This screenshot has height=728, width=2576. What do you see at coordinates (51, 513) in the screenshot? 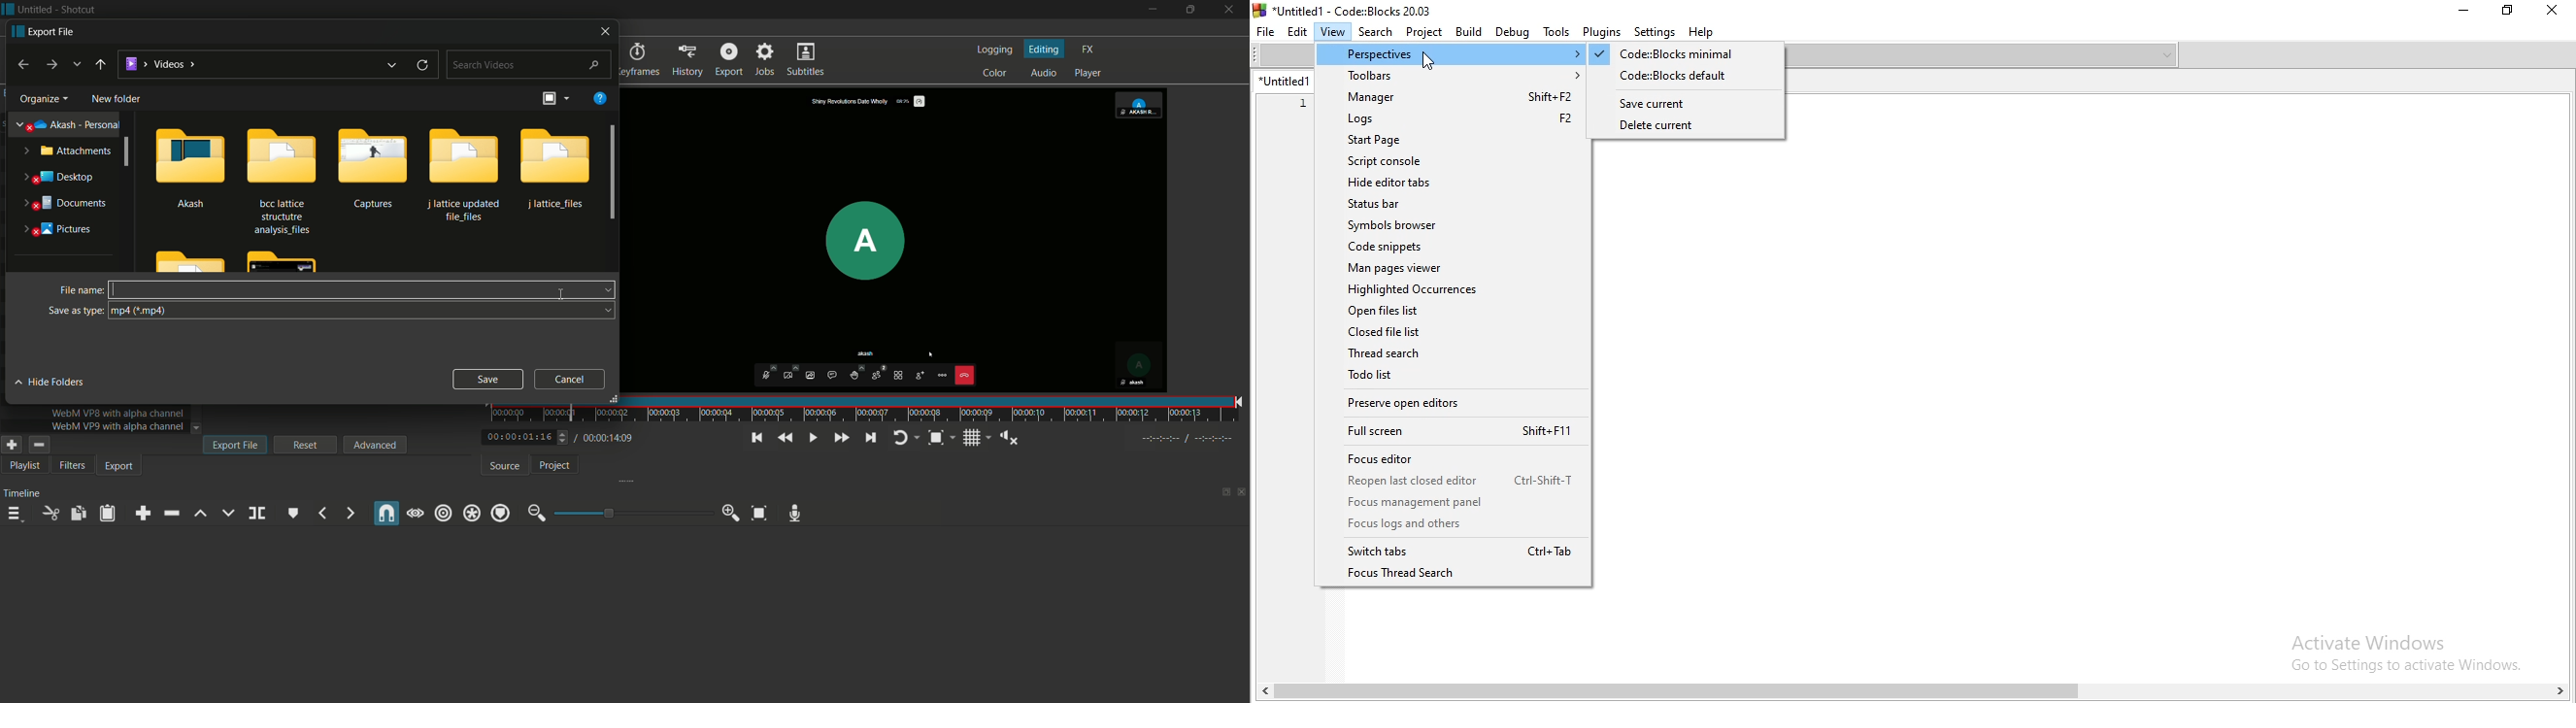
I see `cut` at bounding box center [51, 513].